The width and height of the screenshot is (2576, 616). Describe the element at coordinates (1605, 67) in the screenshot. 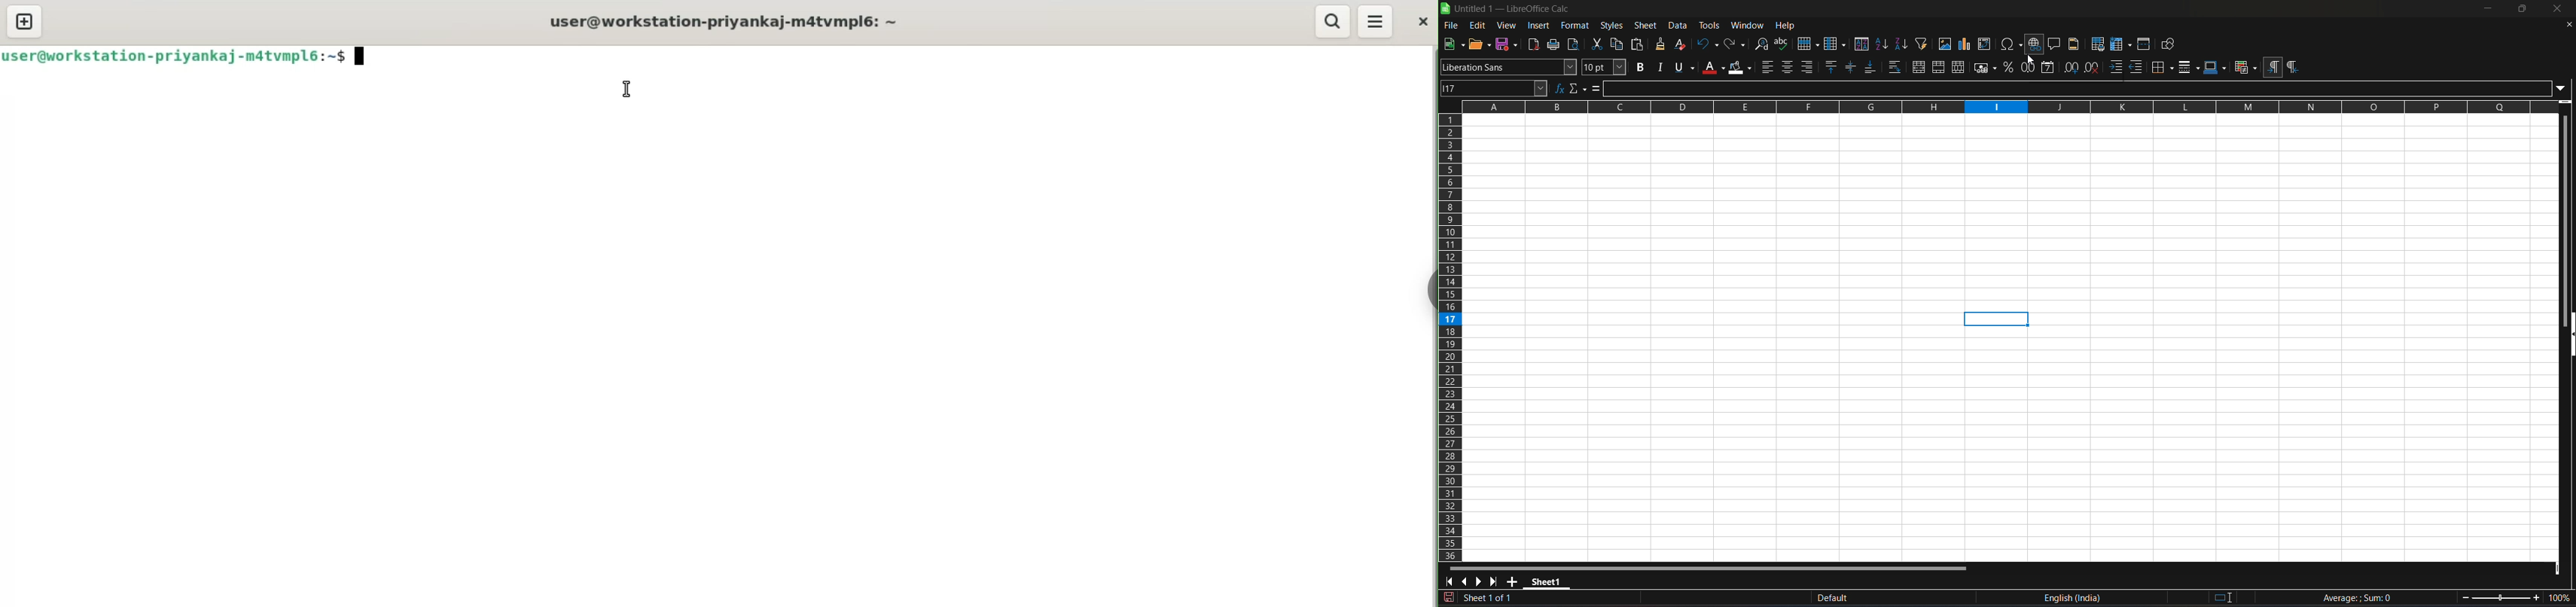

I see `font size` at that location.